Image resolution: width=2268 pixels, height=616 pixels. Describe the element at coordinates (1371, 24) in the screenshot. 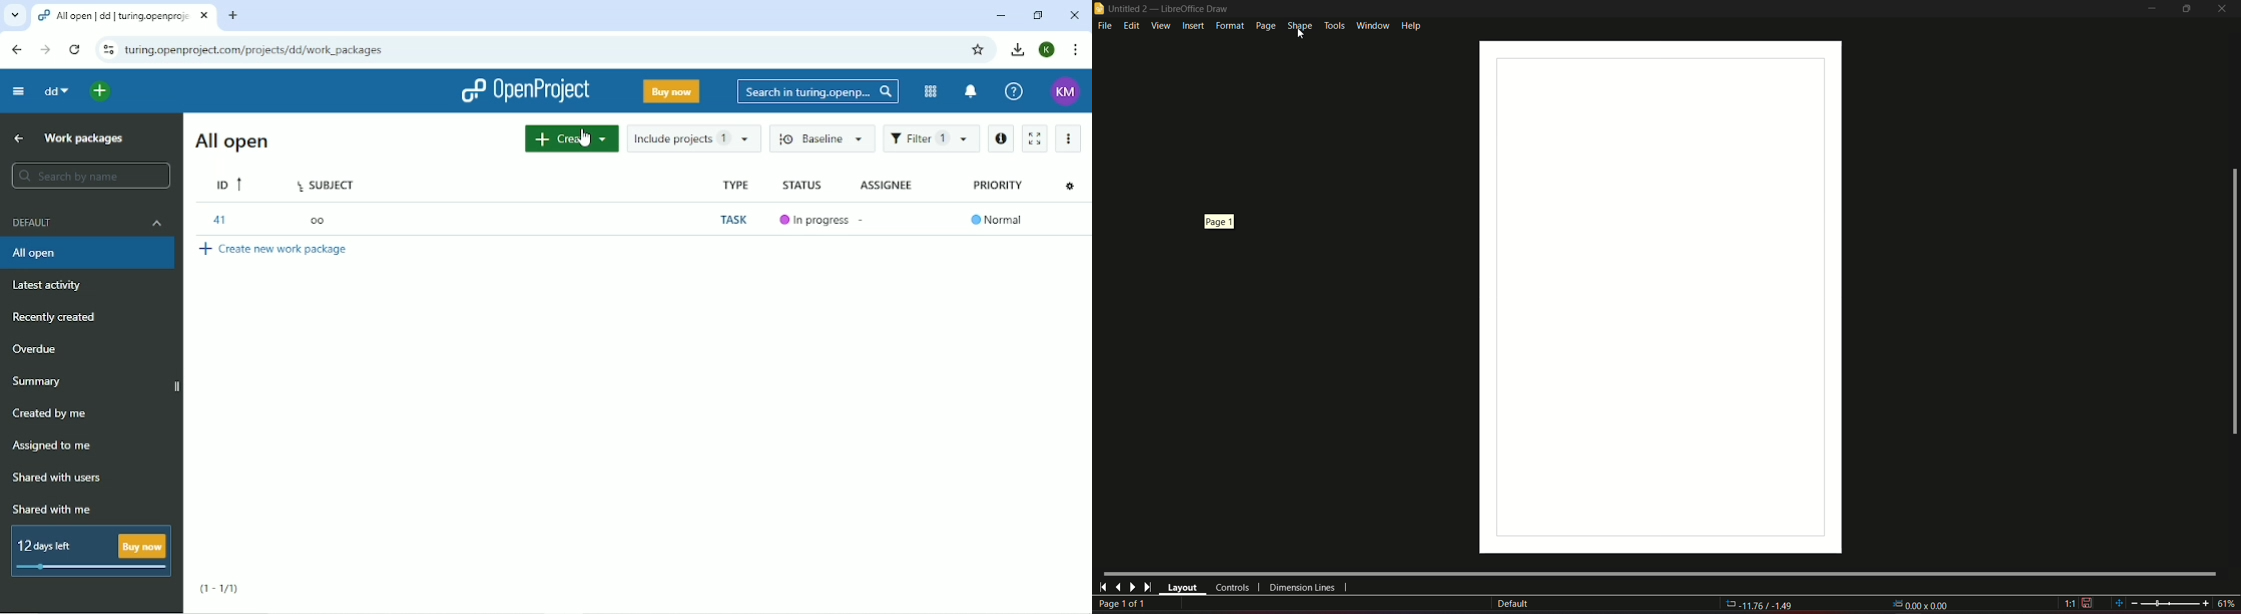

I see `window` at that location.